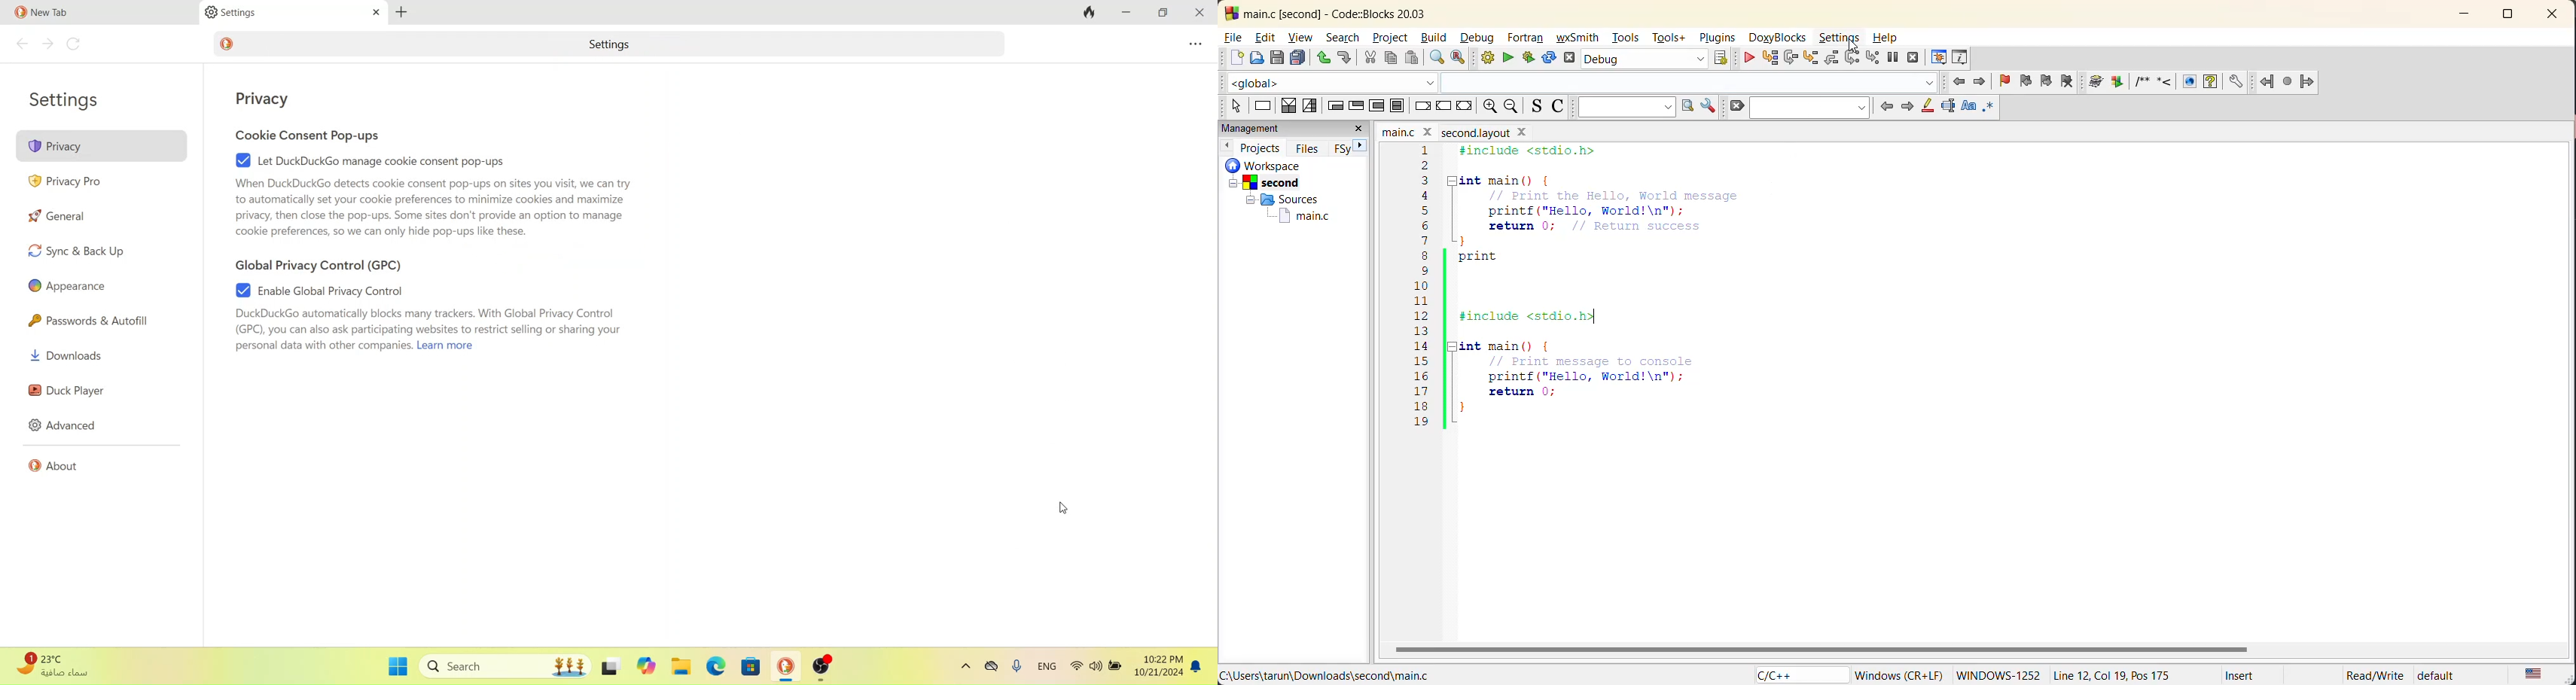 The width and height of the screenshot is (2576, 700). I want to click on jump back, so click(1959, 83).